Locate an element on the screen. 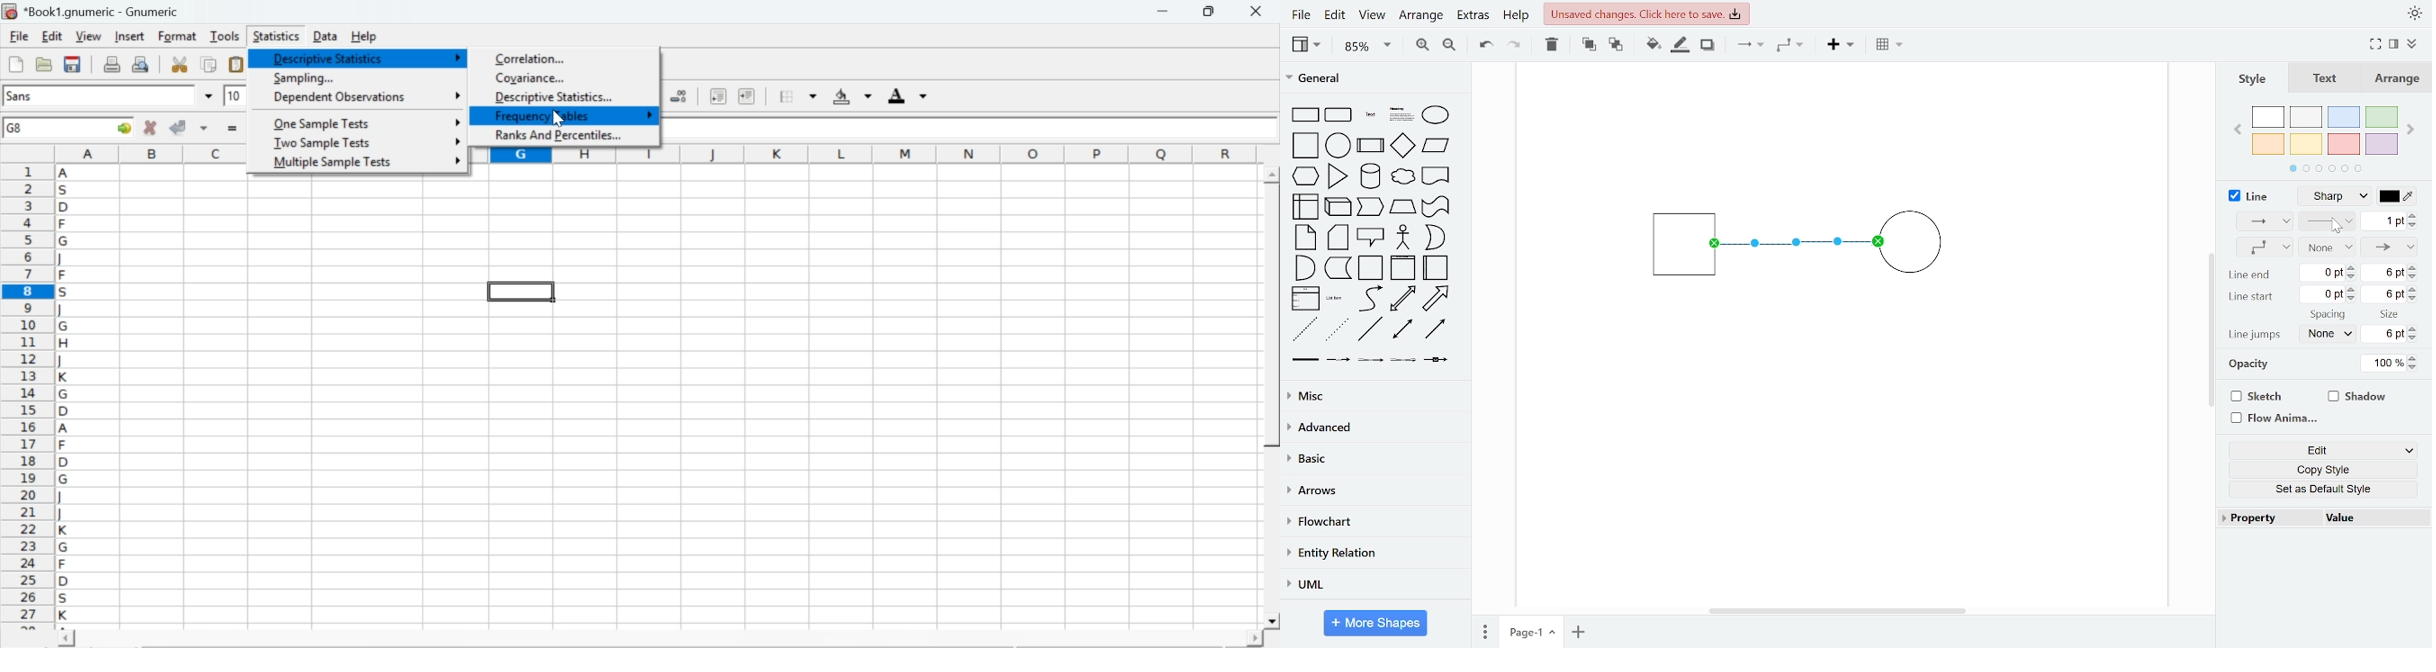 The height and width of the screenshot is (672, 2436). change line start spacing is located at coordinates (2329, 293).